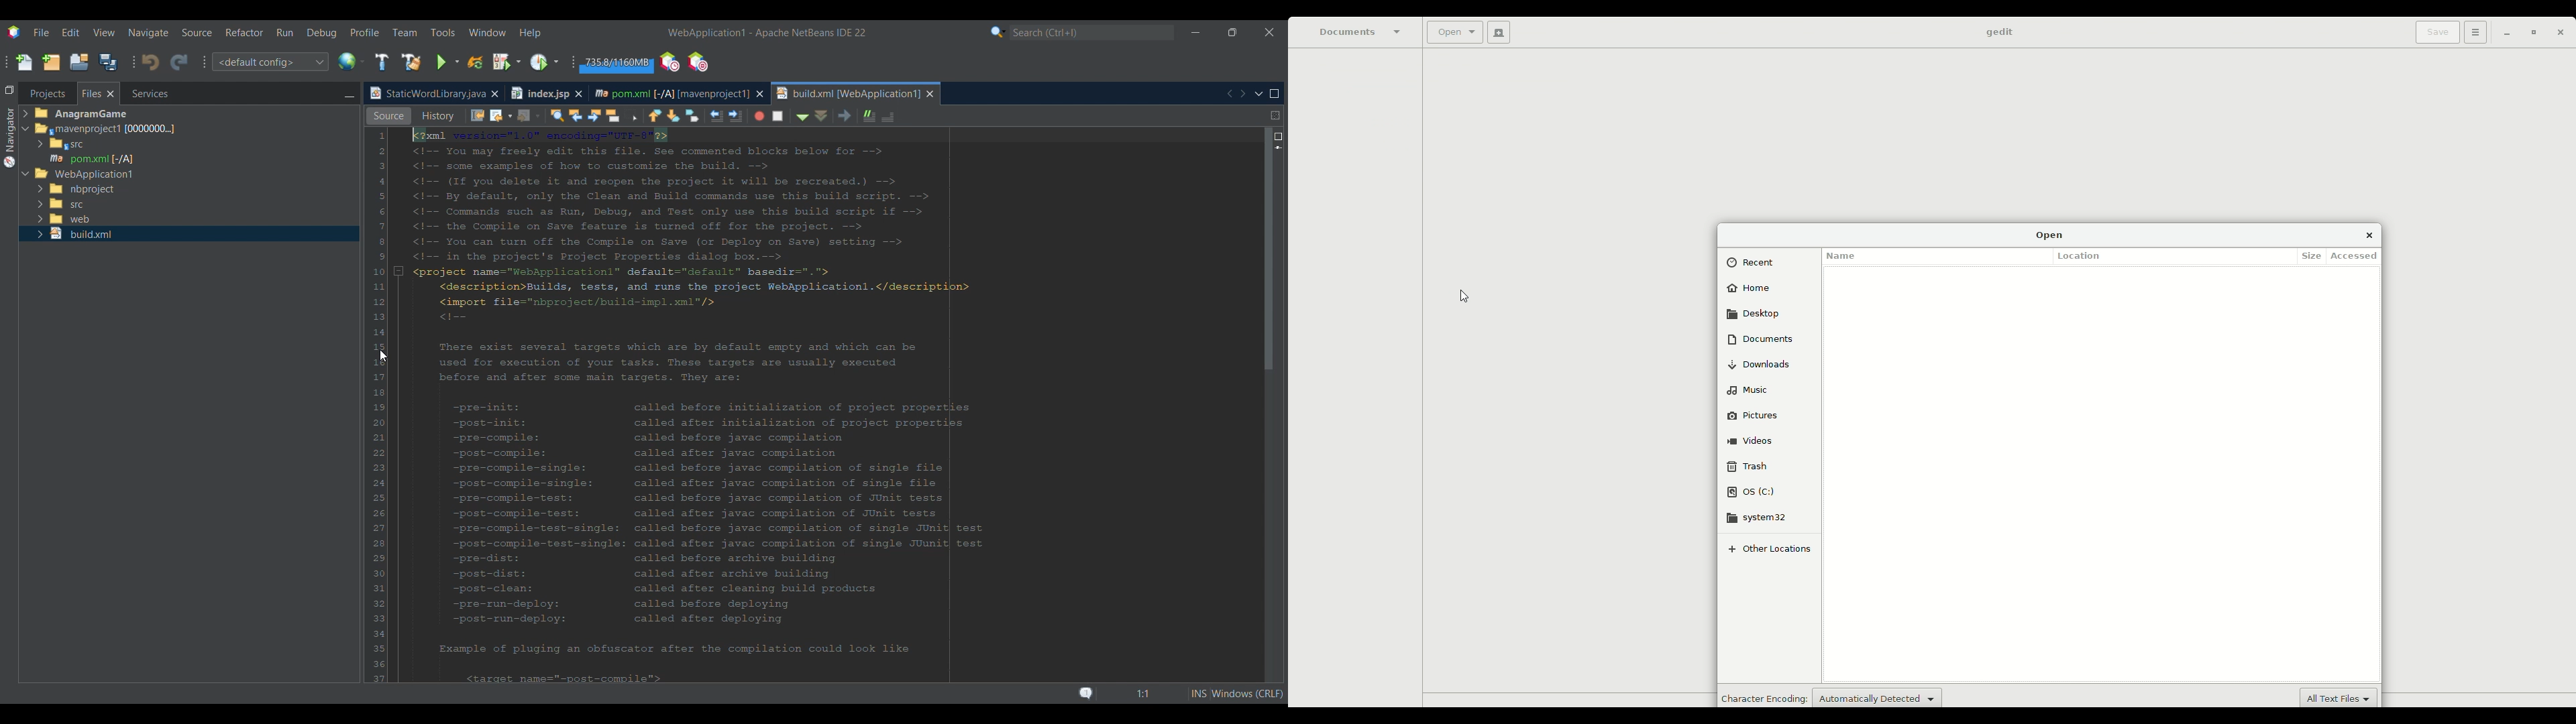 Image resolution: width=2576 pixels, height=728 pixels. Describe the element at coordinates (189, 234) in the screenshot. I see `Selected file highlighted` at that location.